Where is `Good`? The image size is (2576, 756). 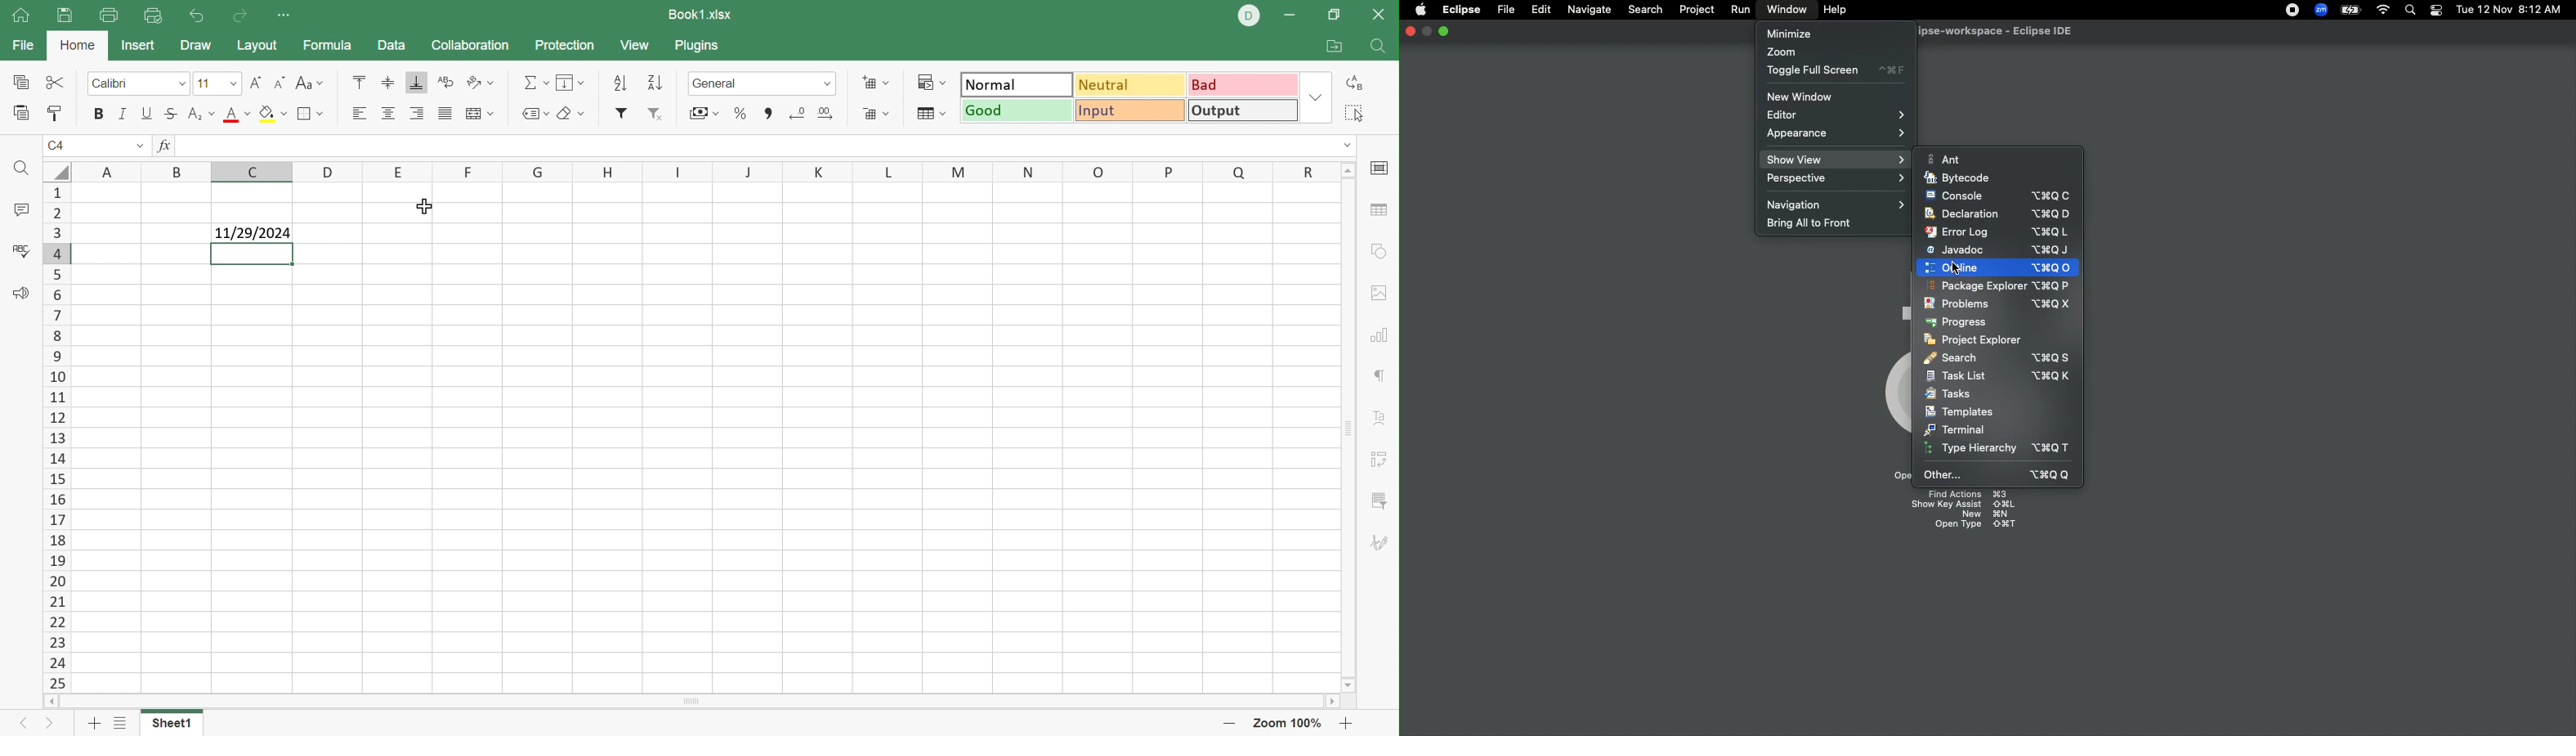
Good is located at coordinates (1015, 110).